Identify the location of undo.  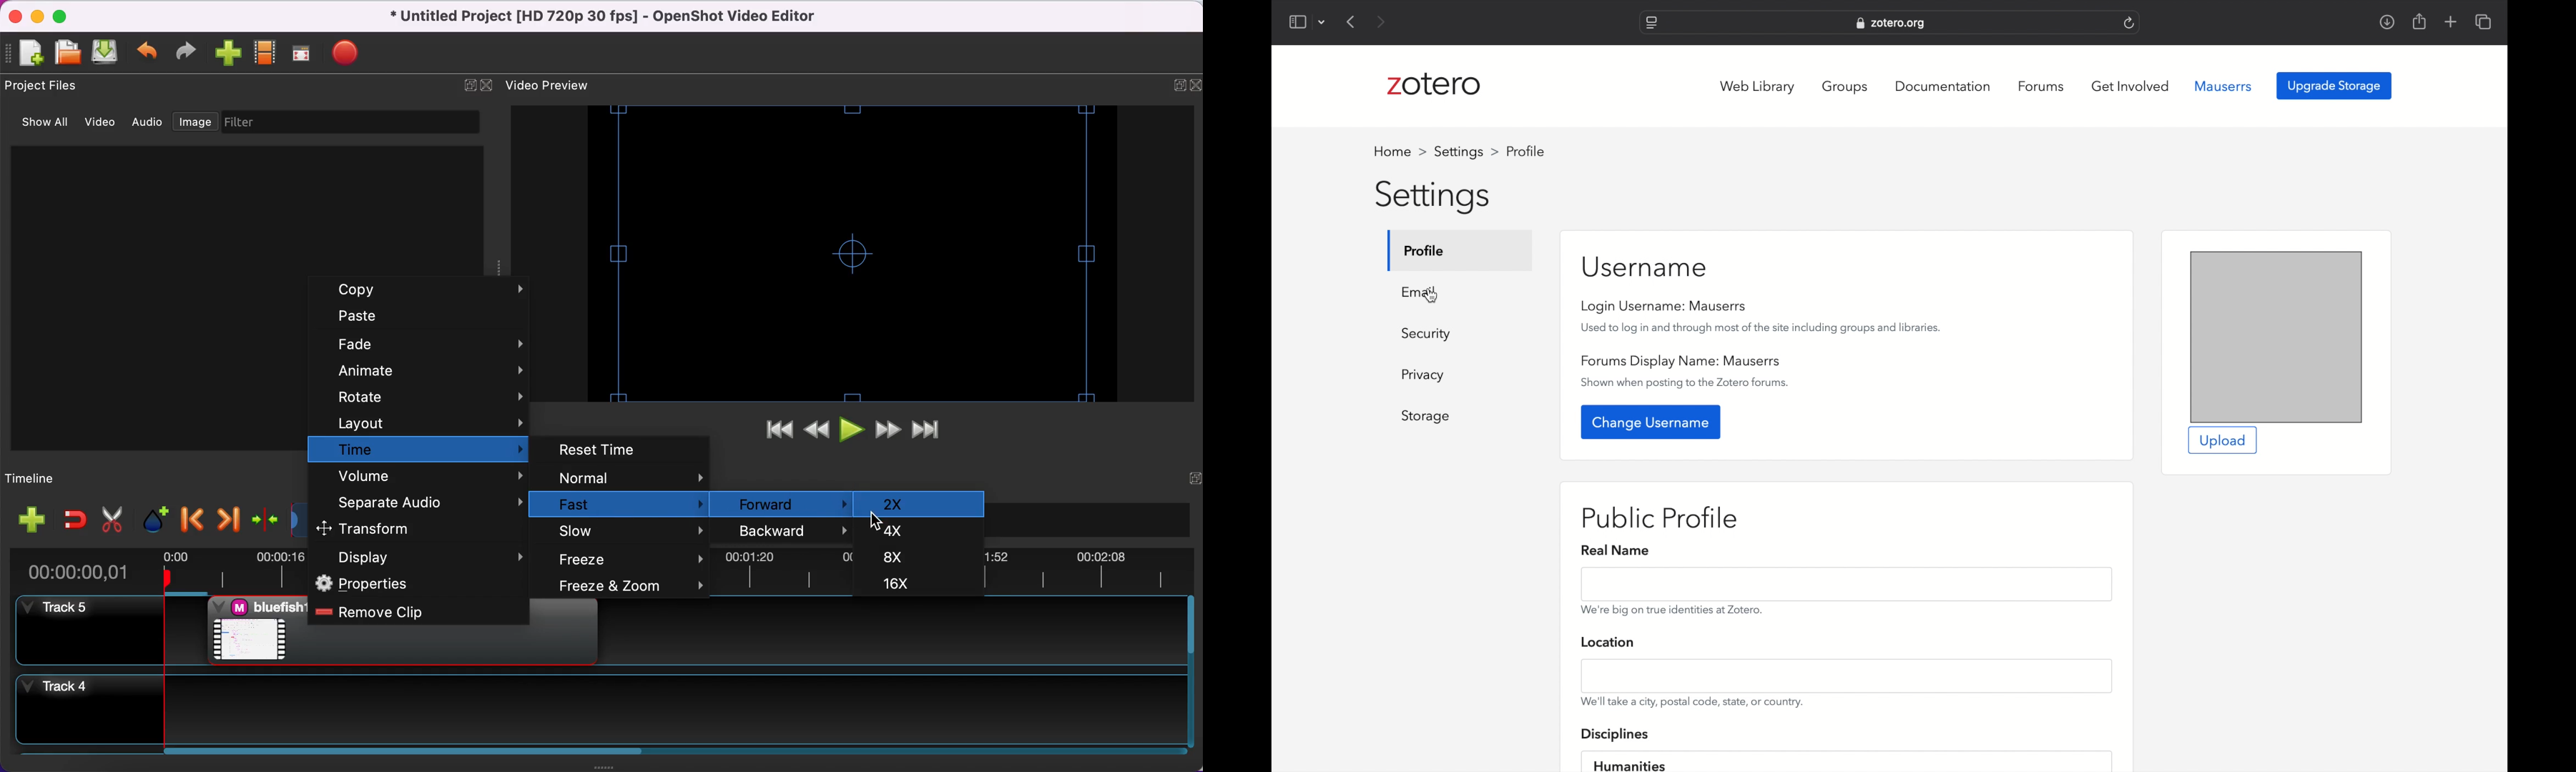
(151, 54).